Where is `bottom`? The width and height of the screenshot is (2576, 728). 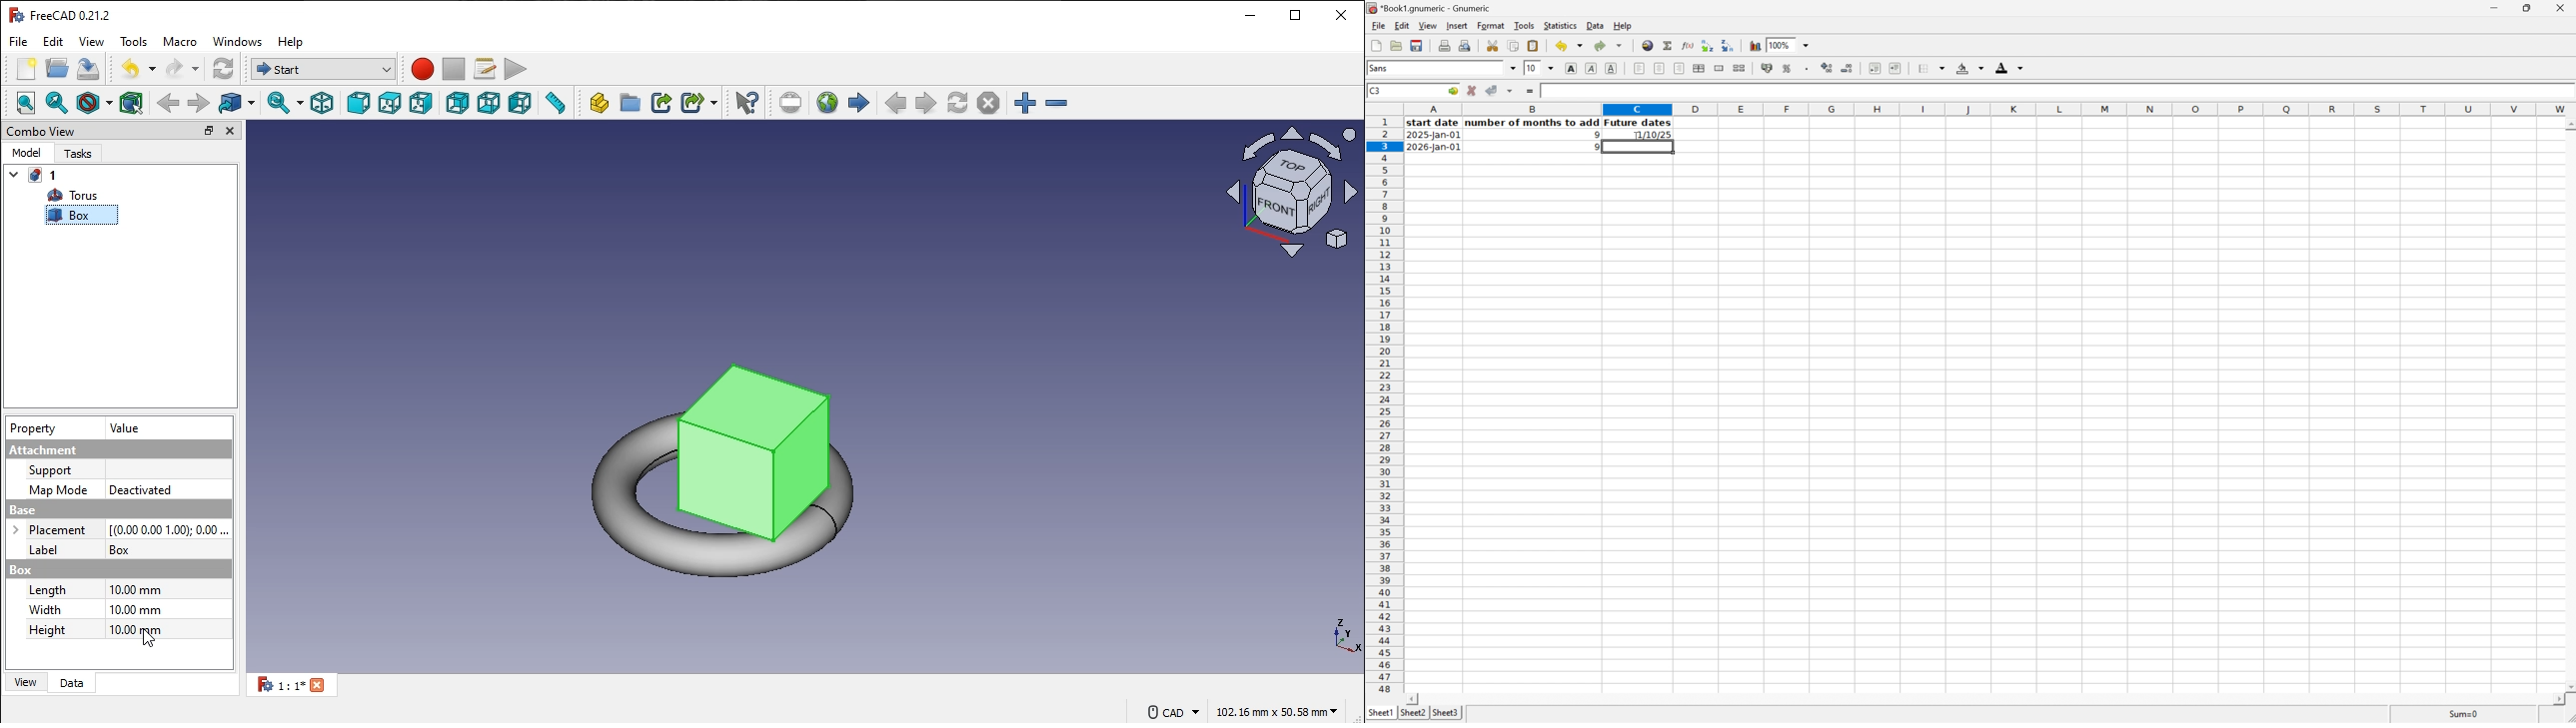
bottom is located at coordinates (487, 104).